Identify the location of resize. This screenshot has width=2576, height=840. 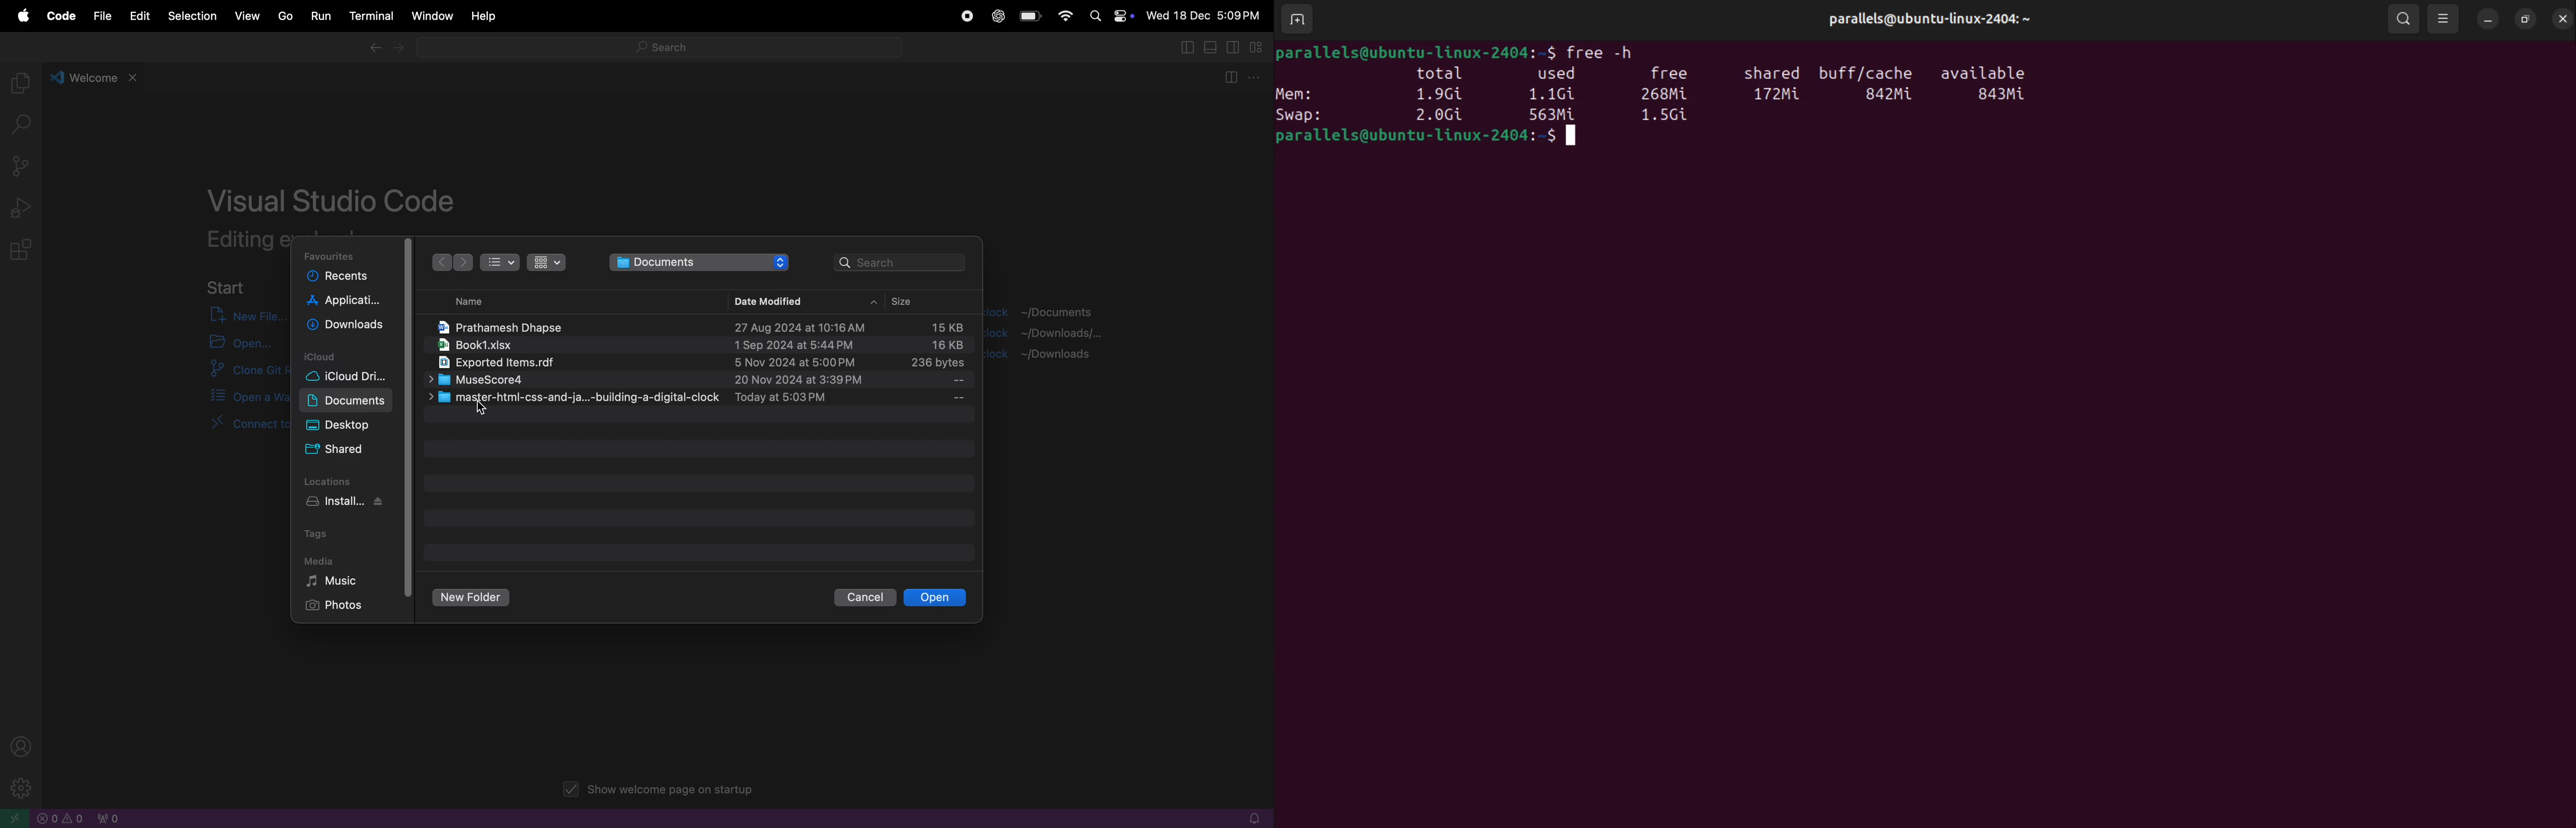
(2523, 19).